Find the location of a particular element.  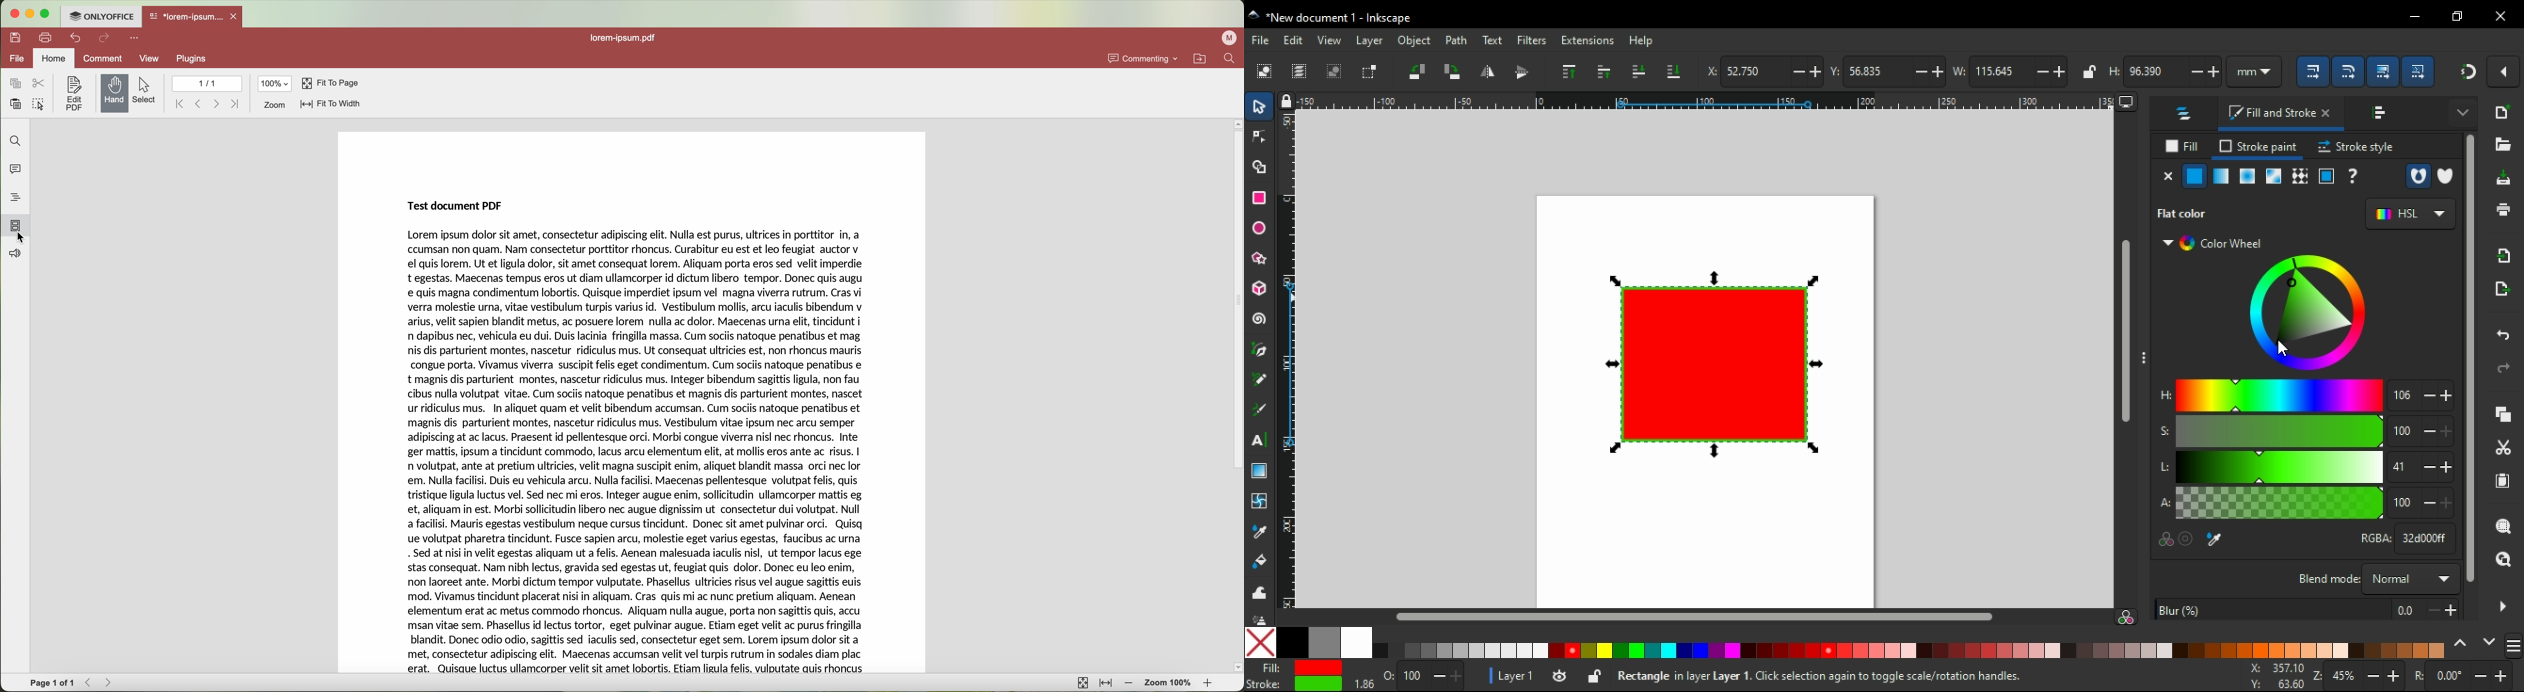

close program is located at coordinates (11, 13).